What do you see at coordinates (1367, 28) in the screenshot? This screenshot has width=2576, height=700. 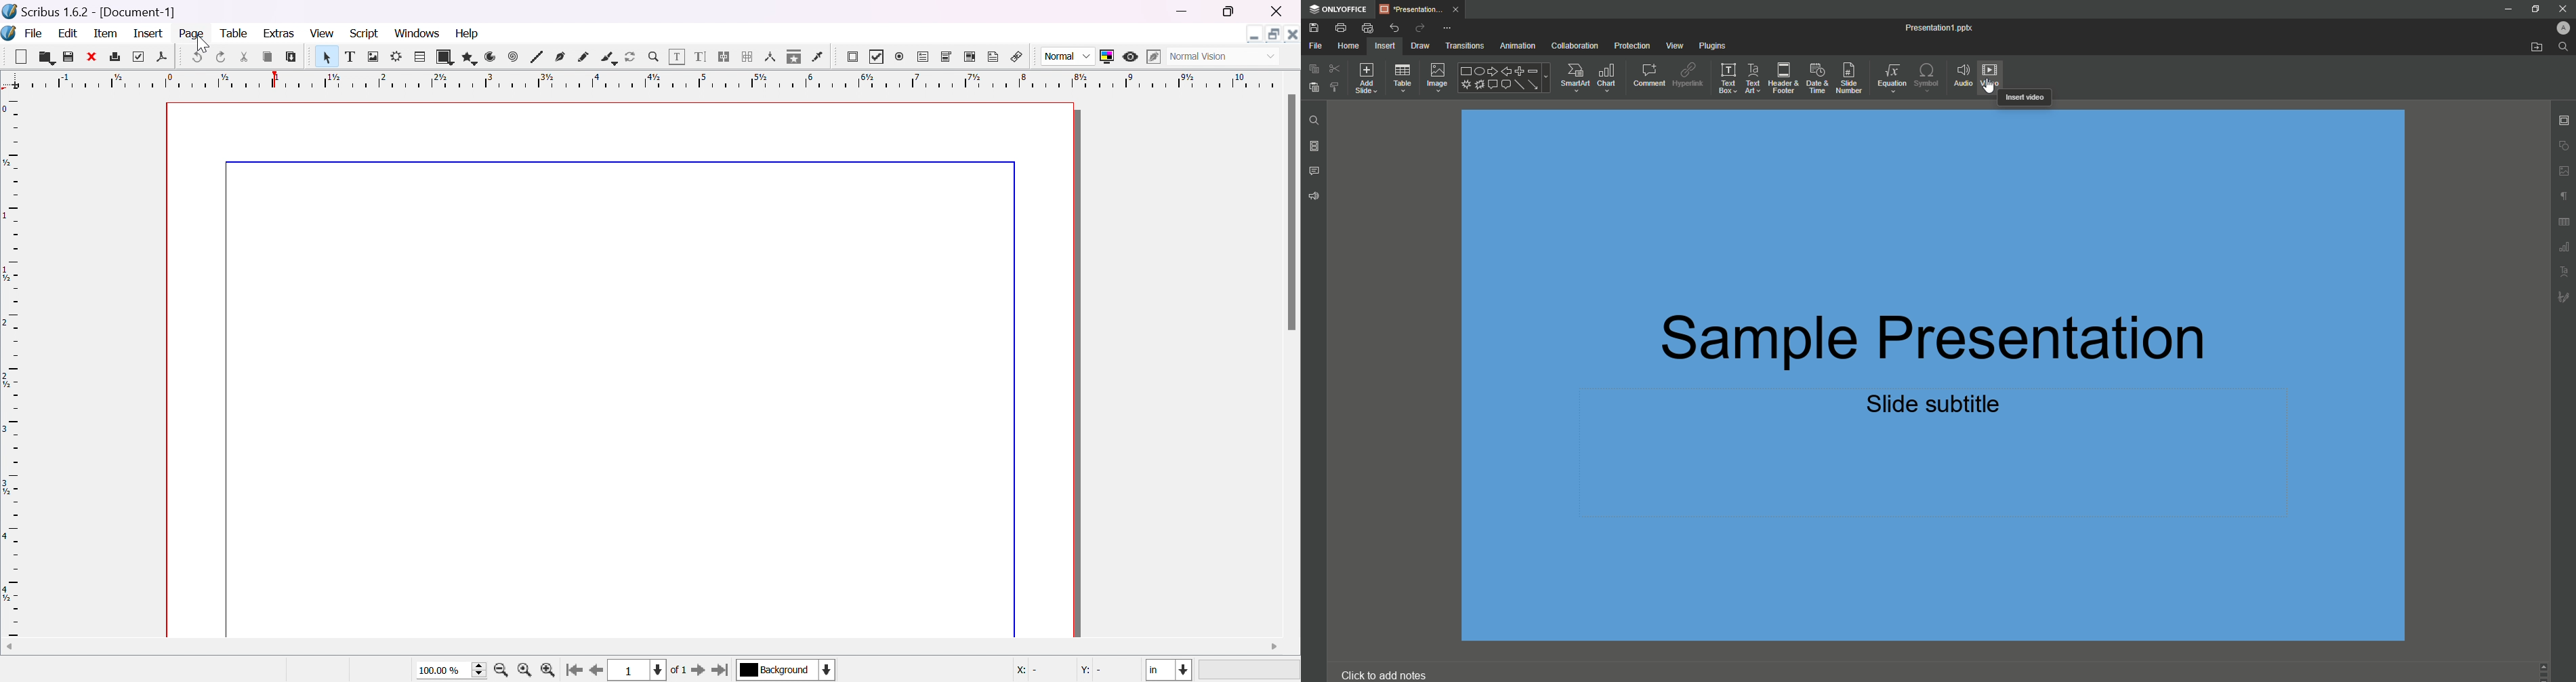 I see `Quick Print` at bounding box center [1367, 28].